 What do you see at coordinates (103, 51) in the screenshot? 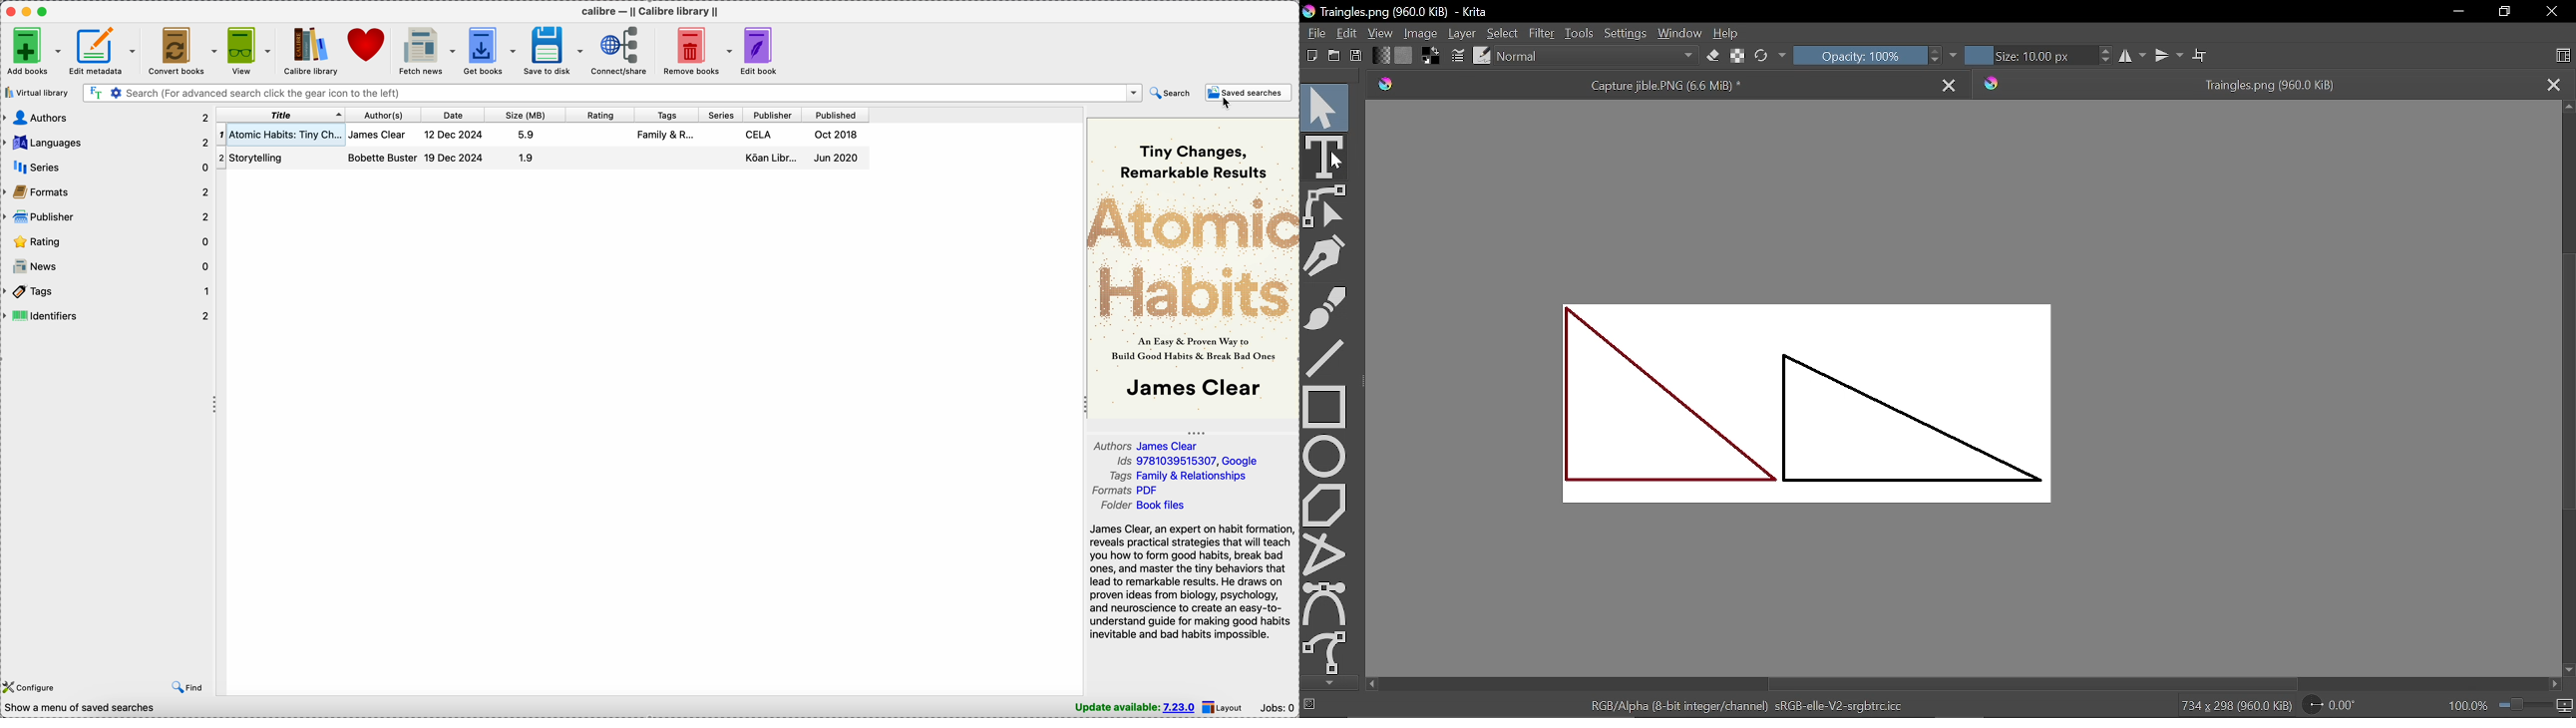
I see `edit metadata` at bounding box center [103, 51].